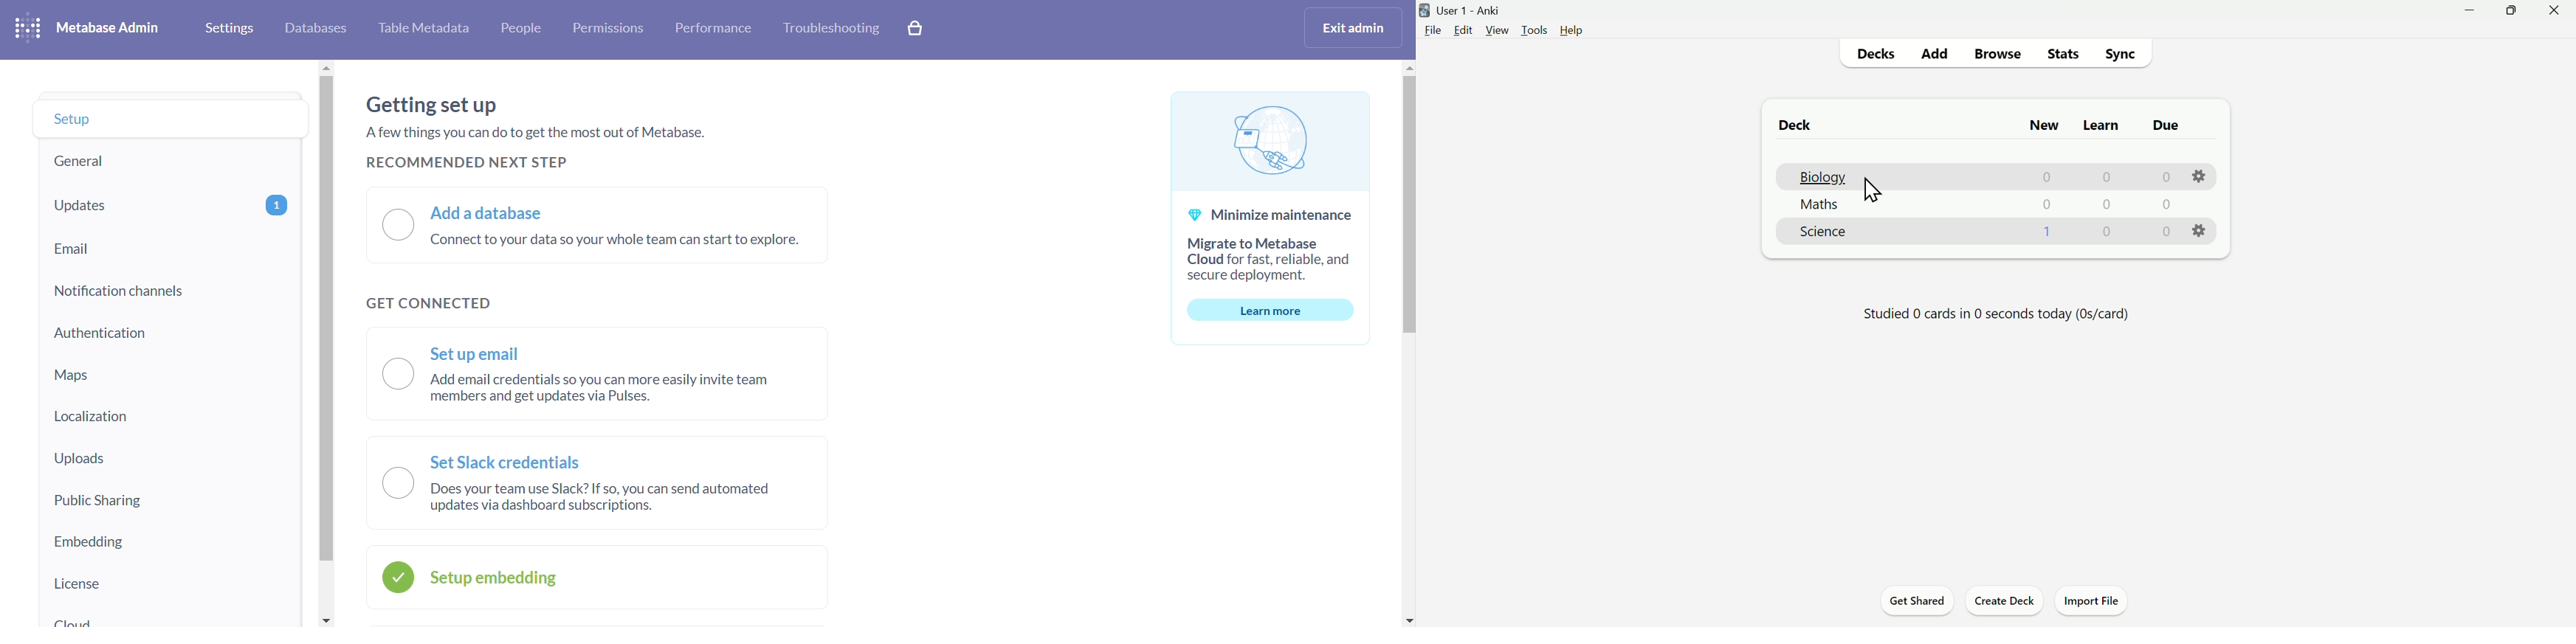 This screenshot has height=644, width=2576. I want to click on Science, so click(1823, 231).